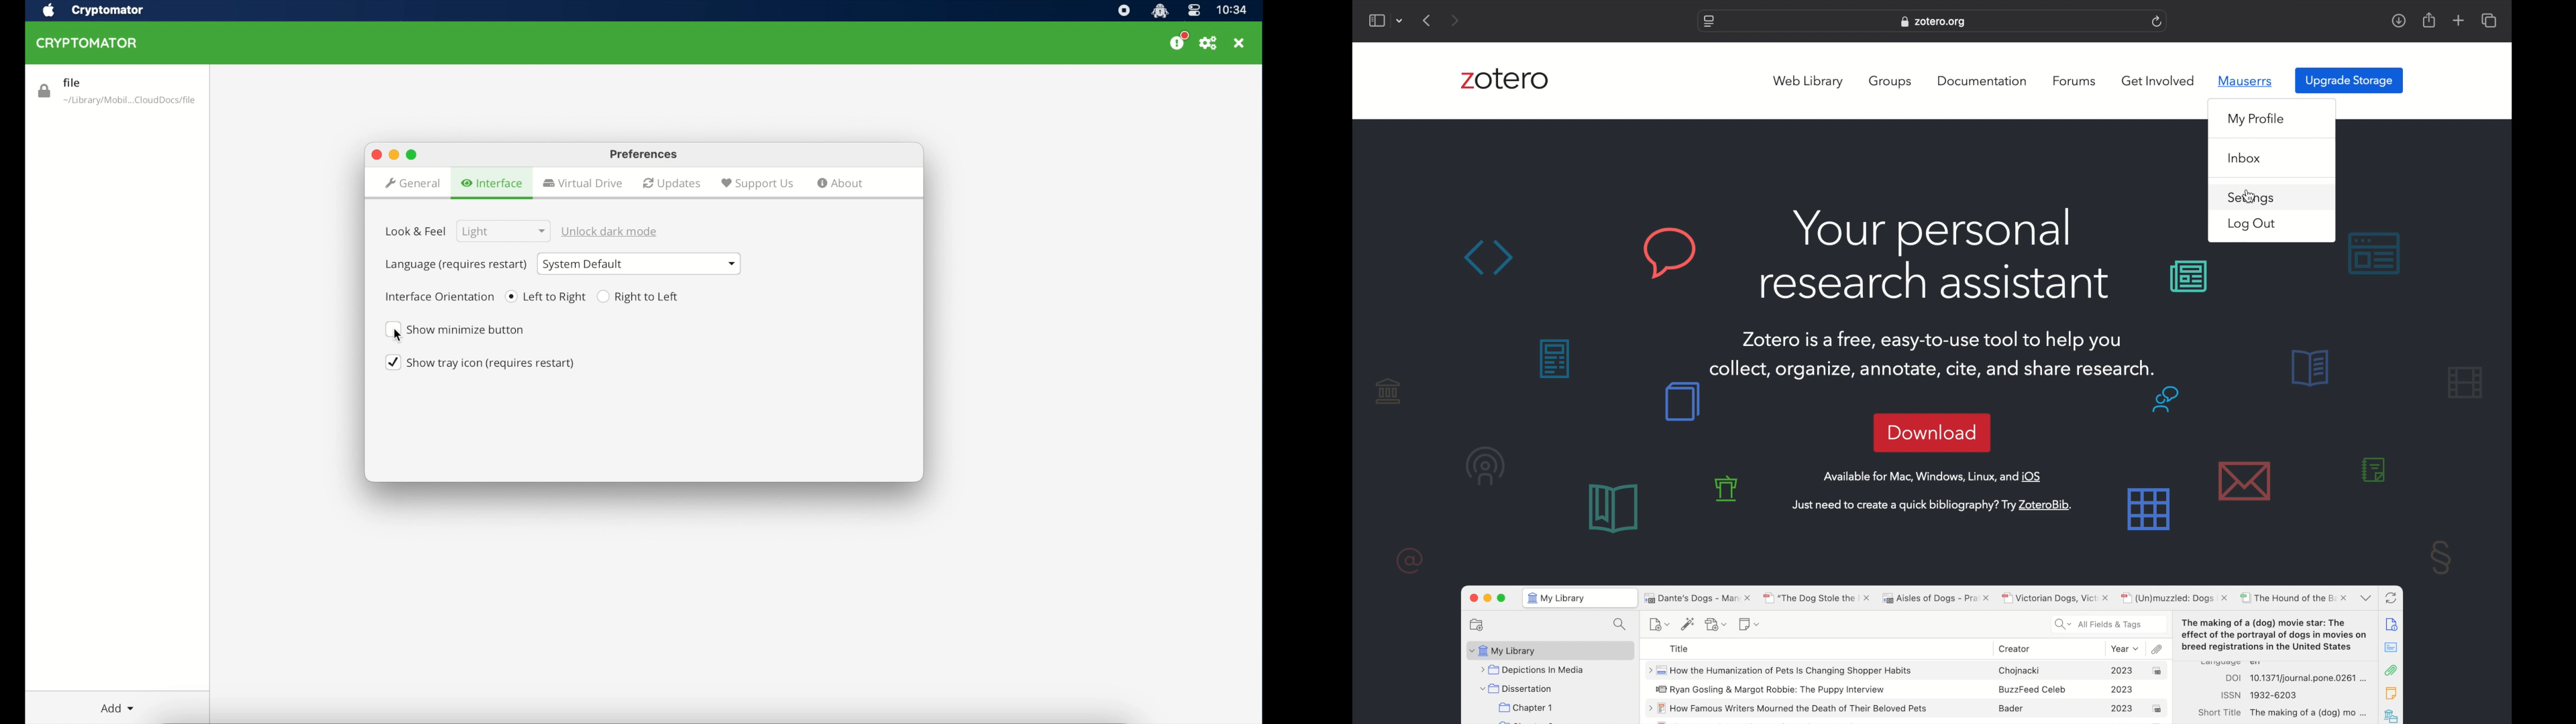 The width and height of the screenshot is (2576, 728). Describe the element at coordinates (440, 296) in the screenshot. I see `interface orientation` at that location.